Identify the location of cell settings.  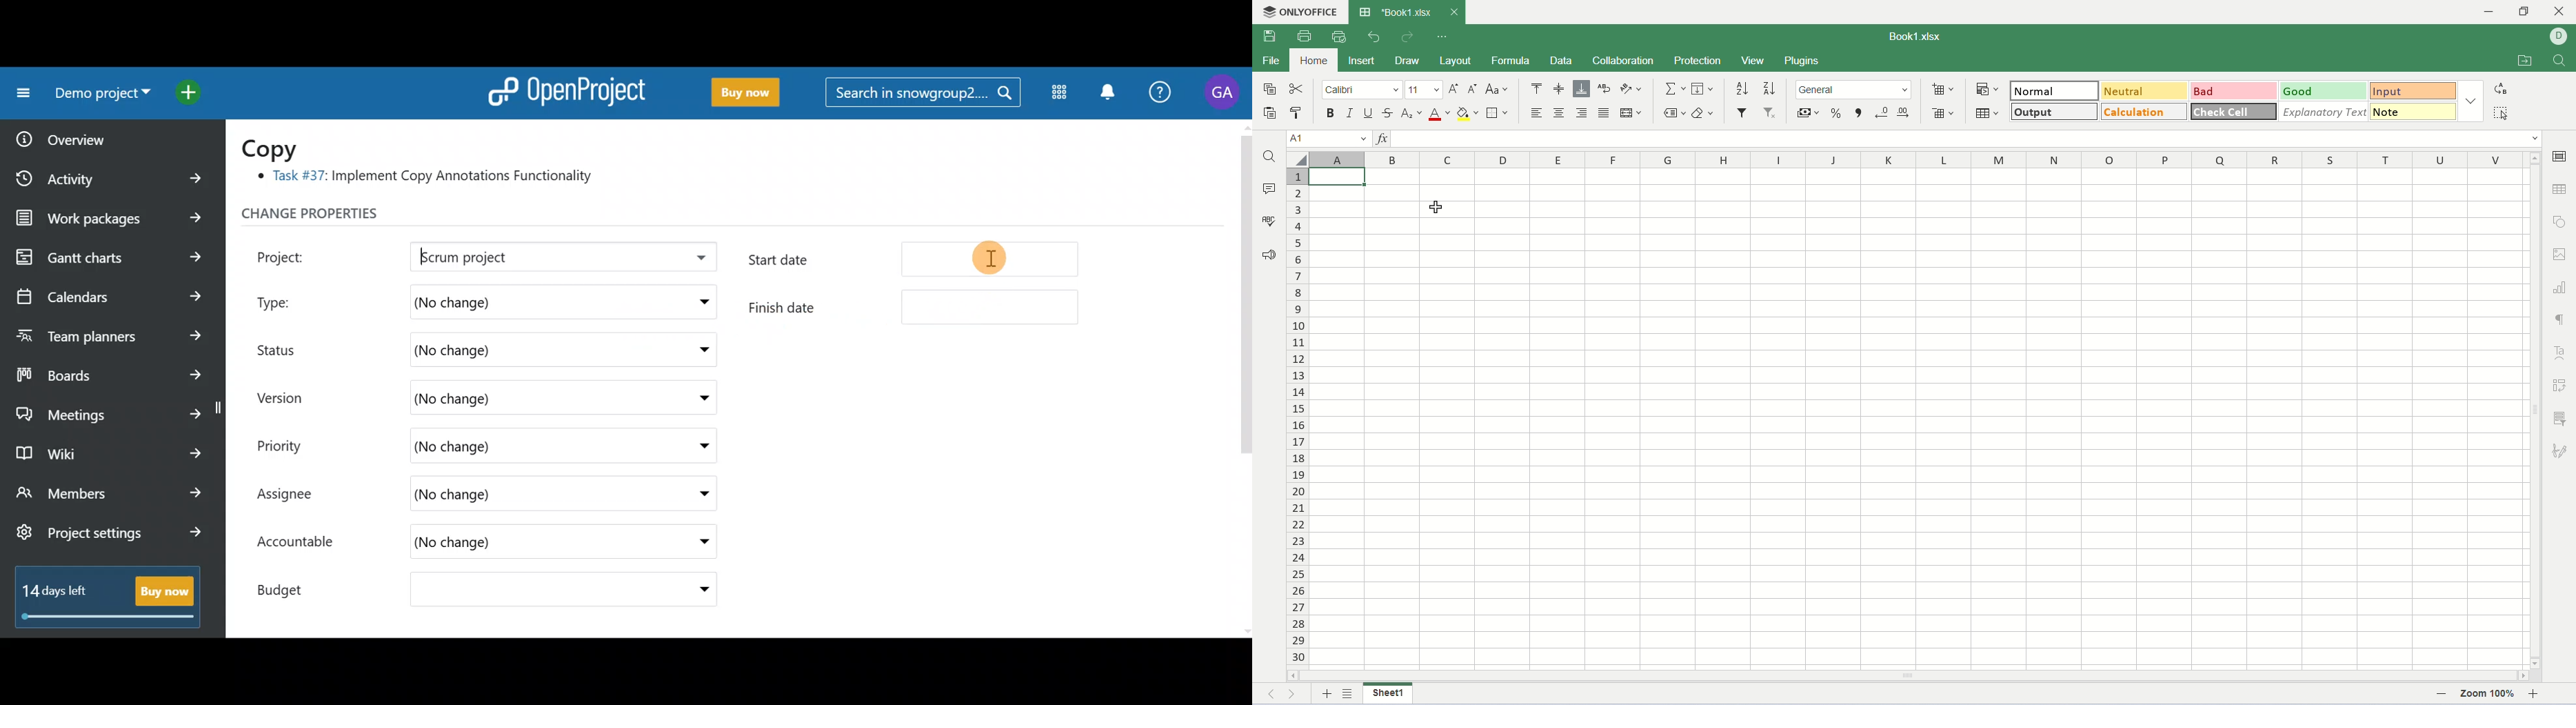
(2562, 154).